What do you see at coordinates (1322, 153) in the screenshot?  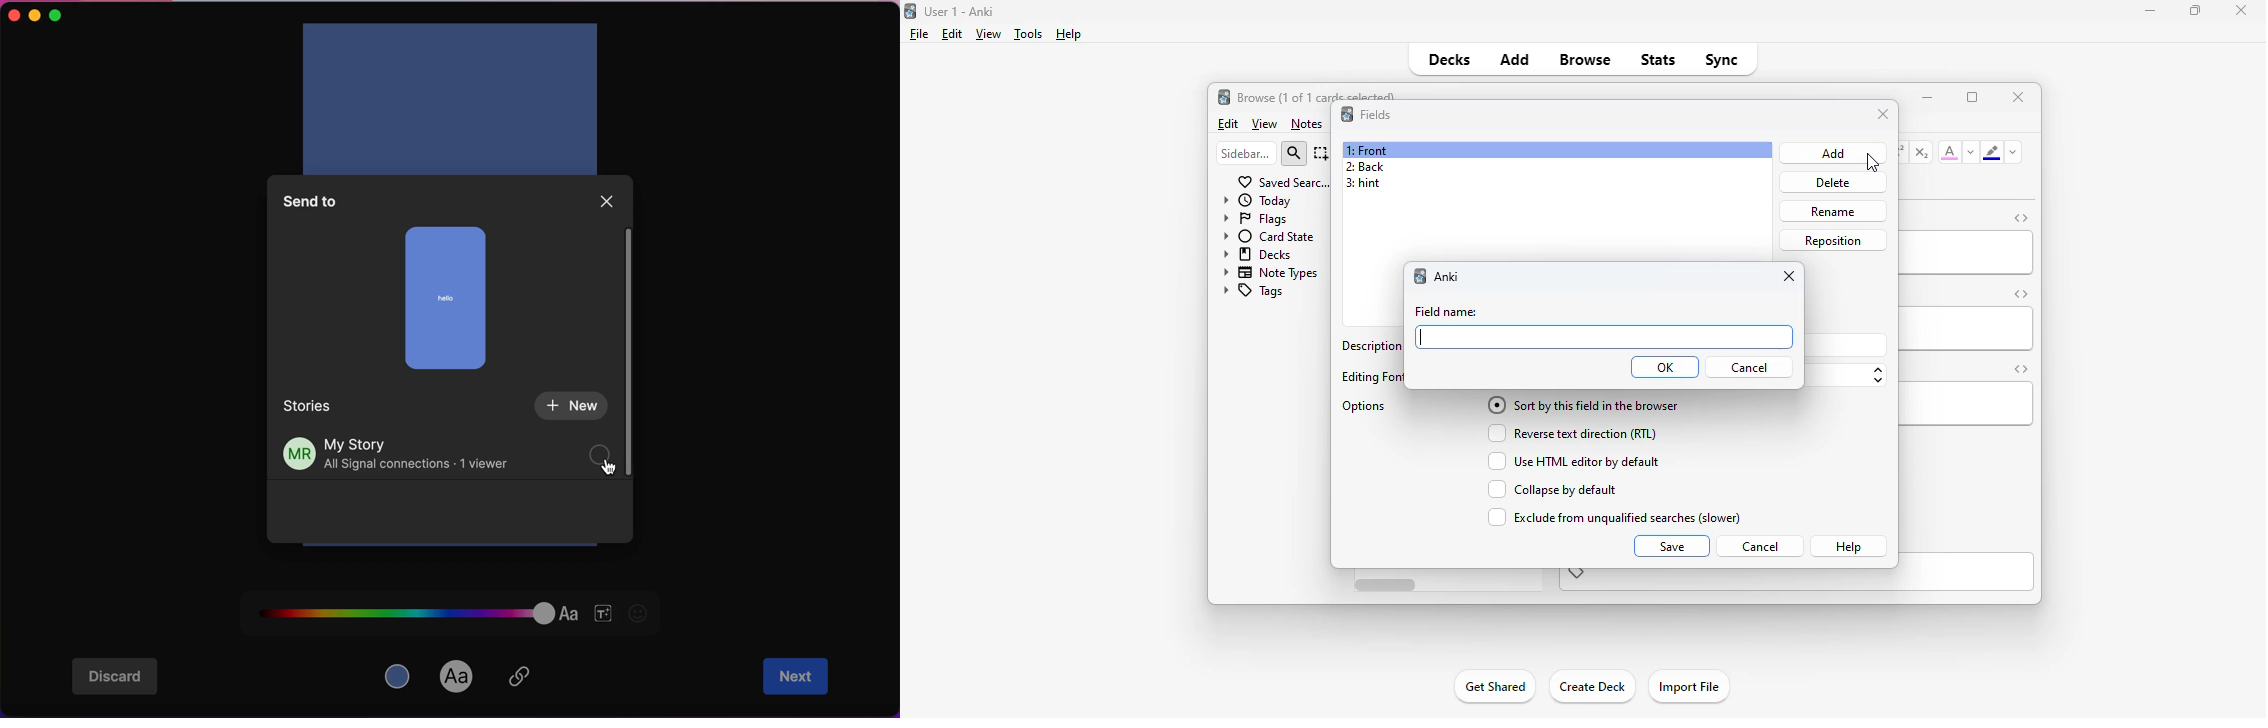 I see `select` at bounding box center [1322, 153].